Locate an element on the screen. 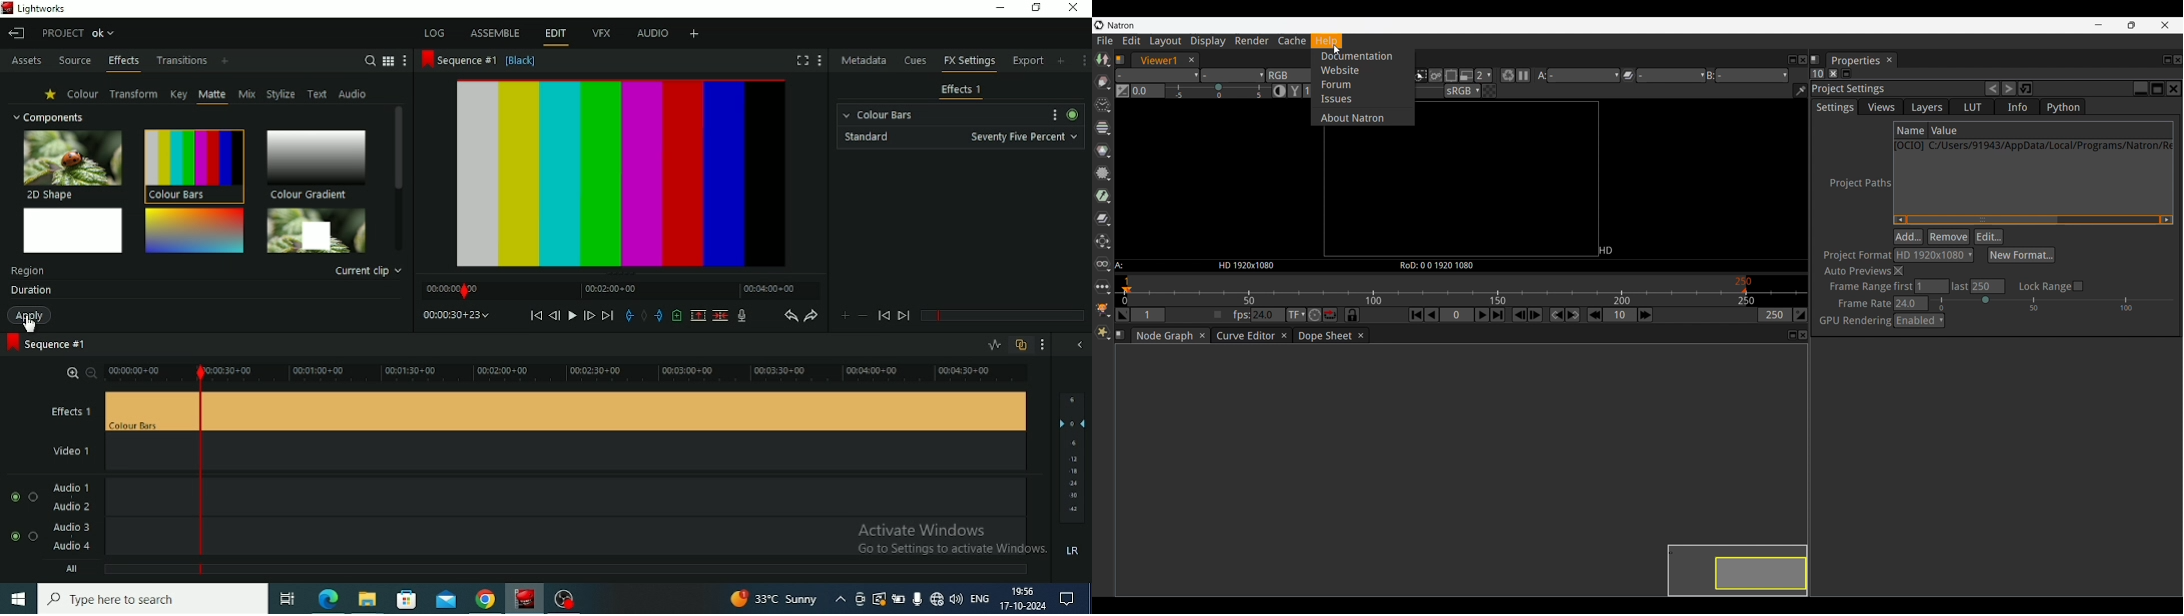 Image resolution: width=2184 pixels, height=616 pixels. record a voice-over is located at coordinates (742, 316).